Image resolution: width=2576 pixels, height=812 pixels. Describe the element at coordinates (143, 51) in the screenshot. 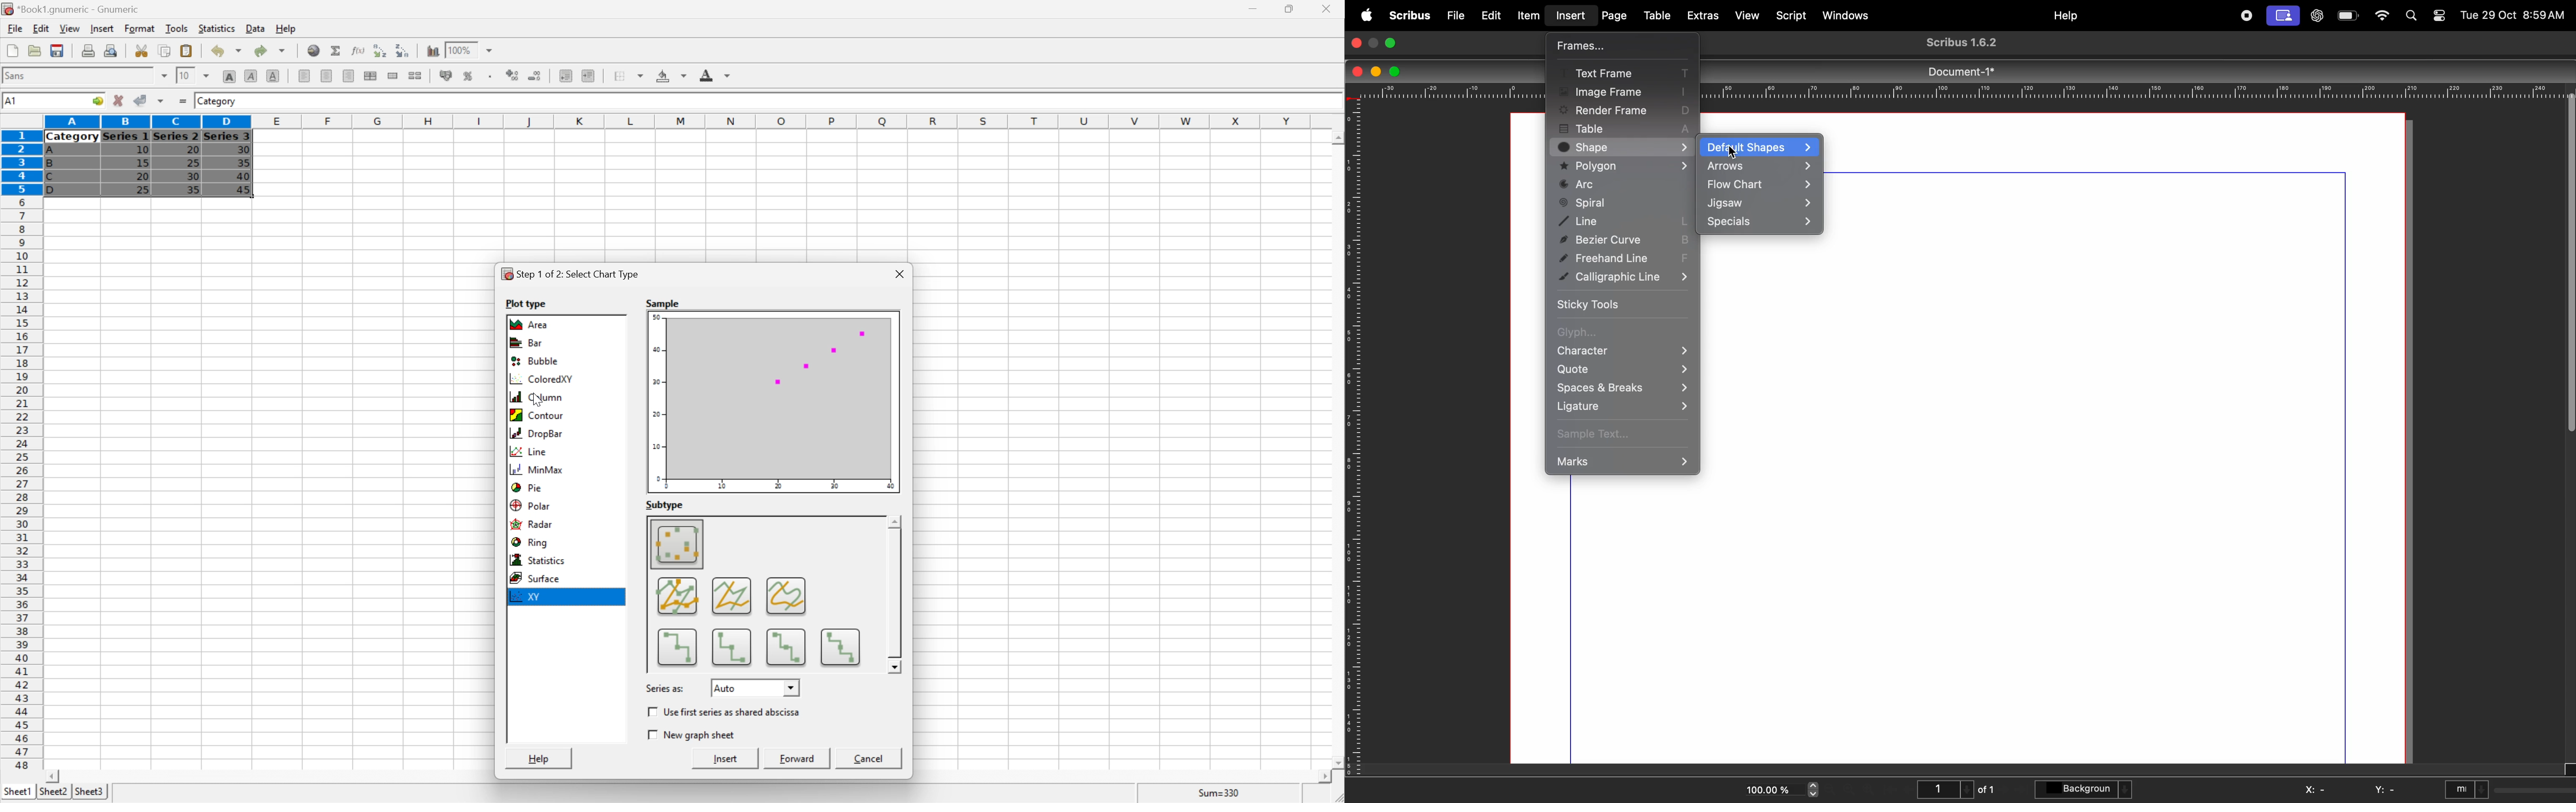

I see `Cut selection` at that location.